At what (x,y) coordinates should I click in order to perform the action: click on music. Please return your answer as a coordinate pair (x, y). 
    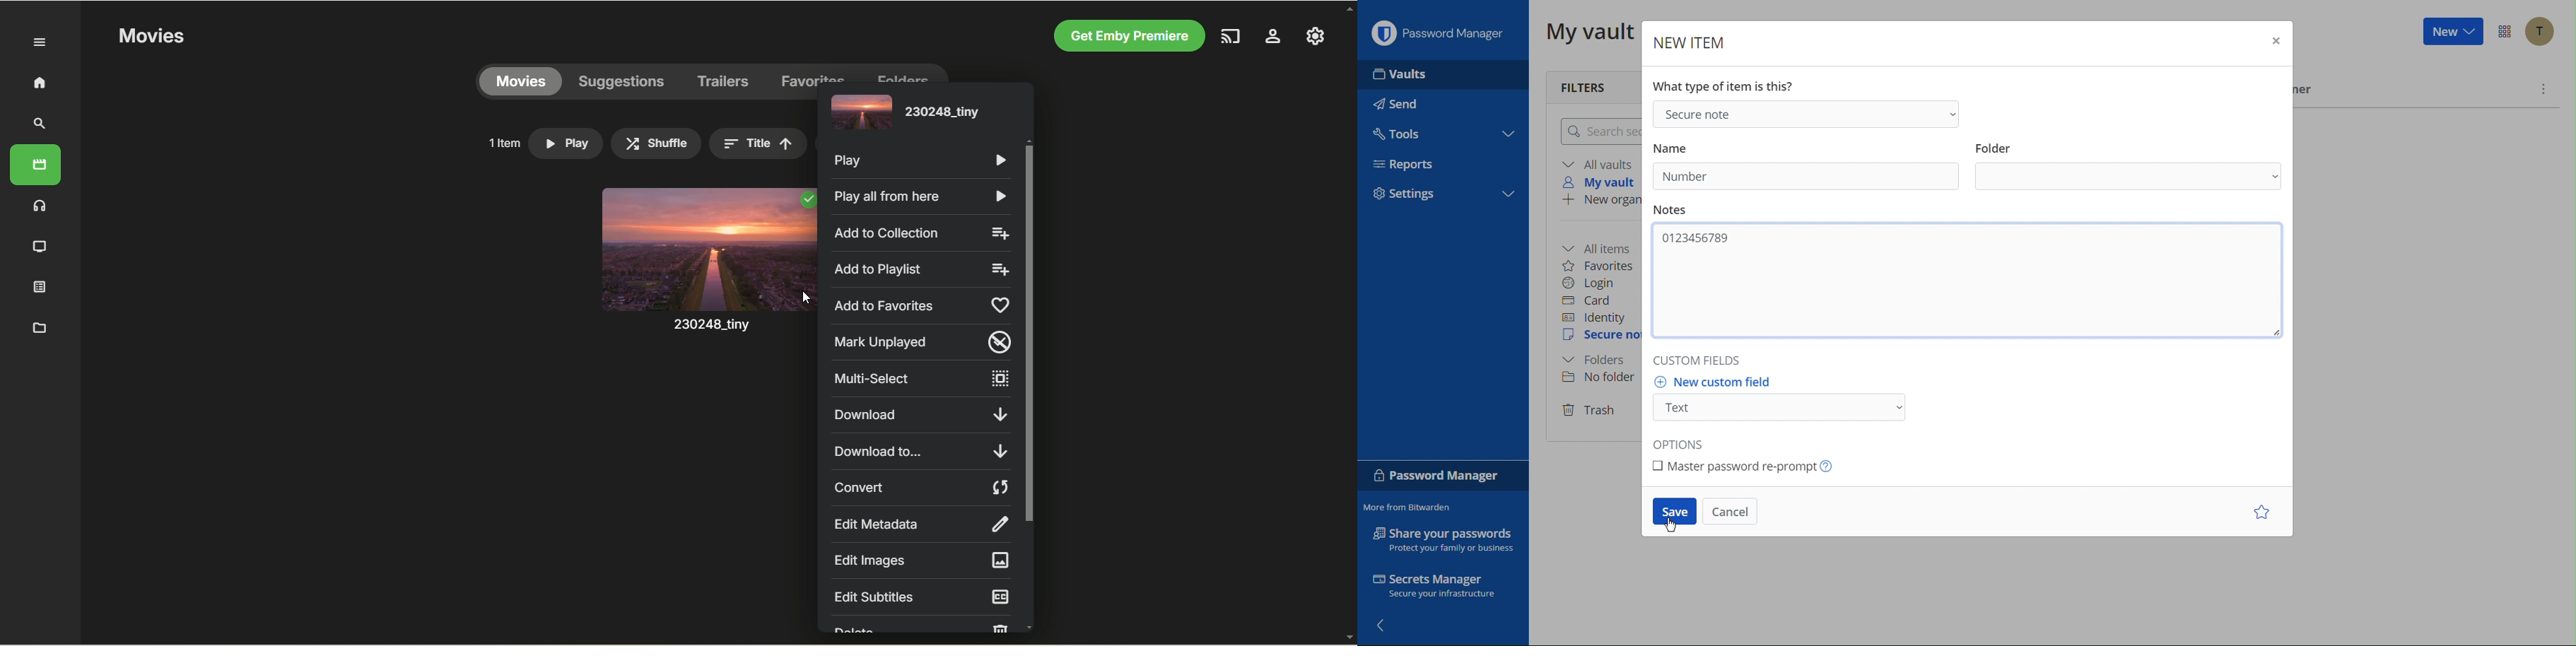
    Looking at the image, I should click on (40, 205).